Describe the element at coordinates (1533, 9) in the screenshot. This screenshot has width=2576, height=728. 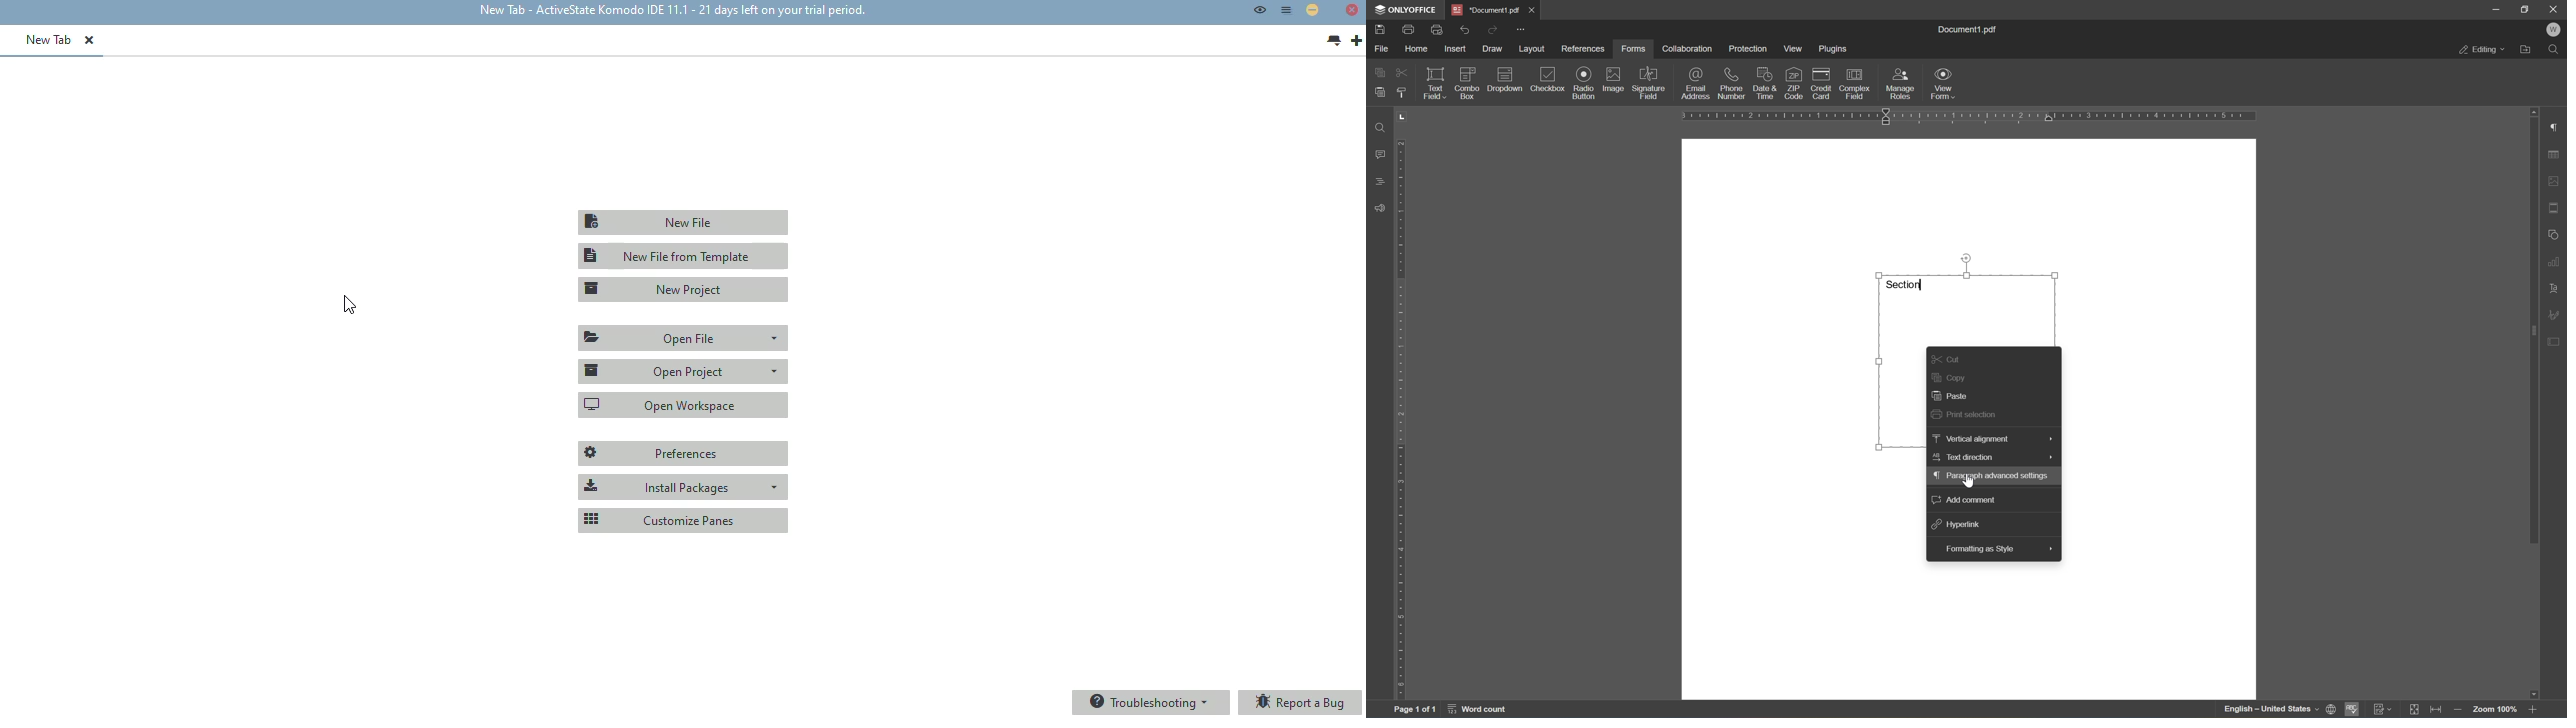
I see `close` at that location.